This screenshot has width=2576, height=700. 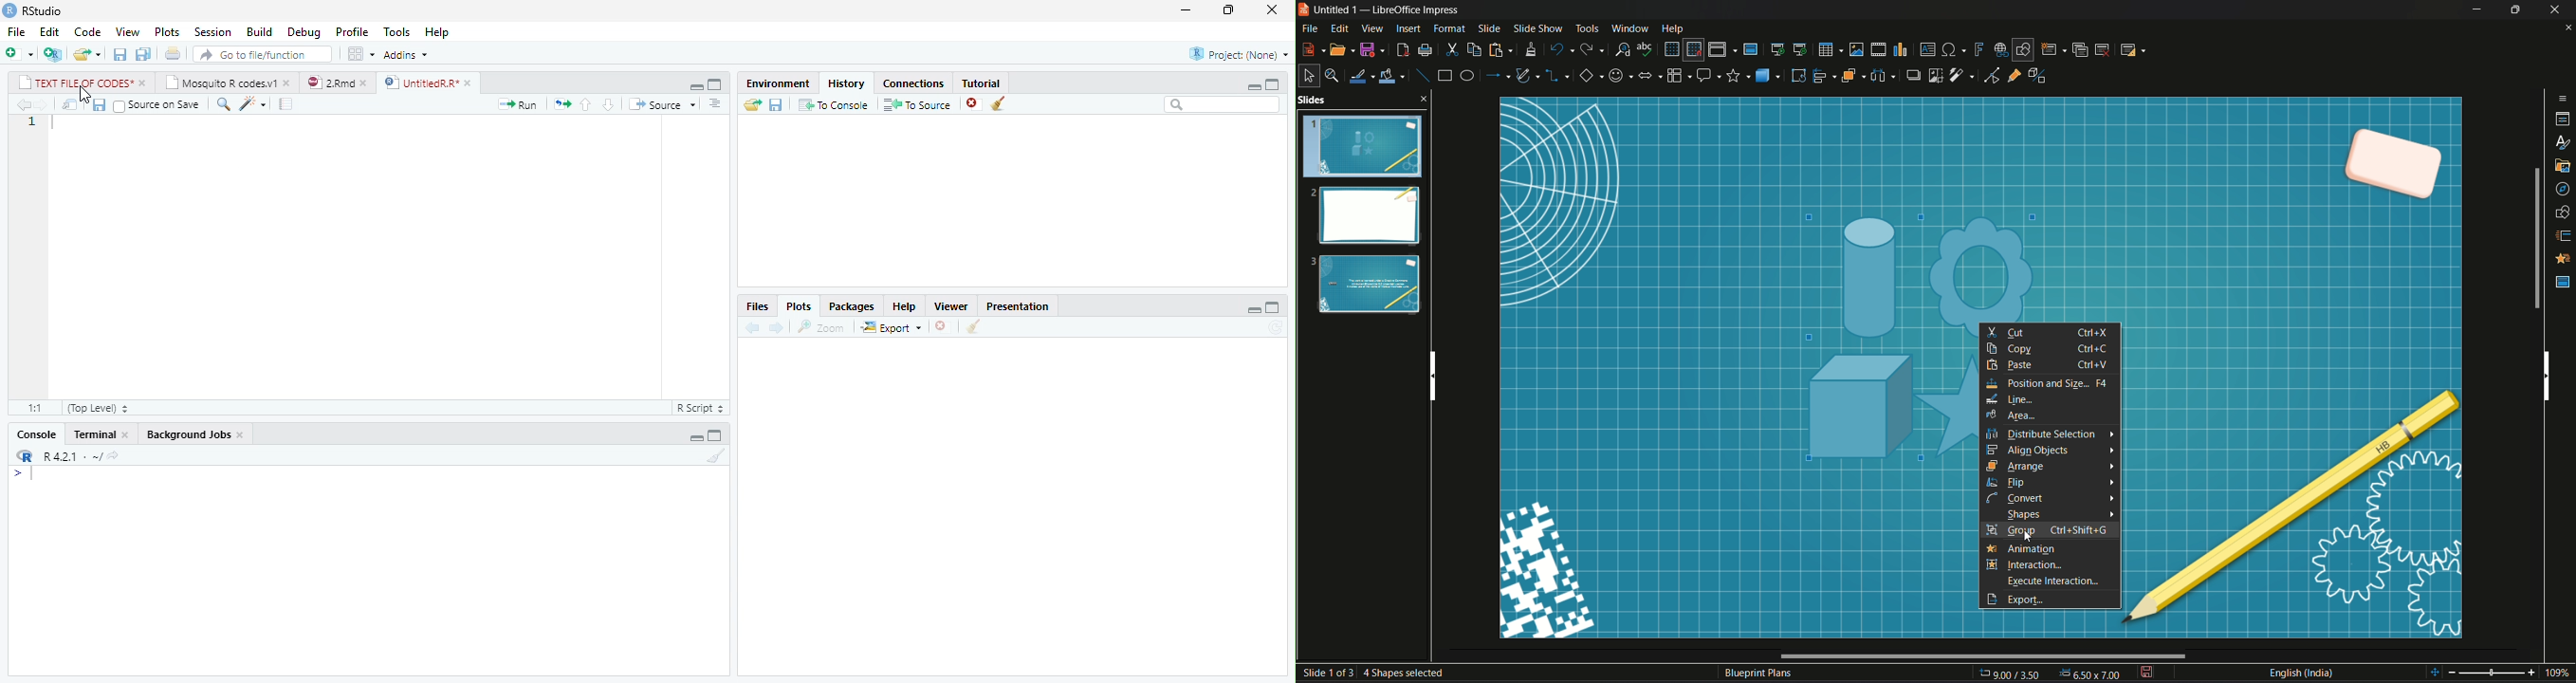 What do you see at coordinates (1273, 84) in the screenshot?
I see `maximize` at bounding box center [1273, 84].